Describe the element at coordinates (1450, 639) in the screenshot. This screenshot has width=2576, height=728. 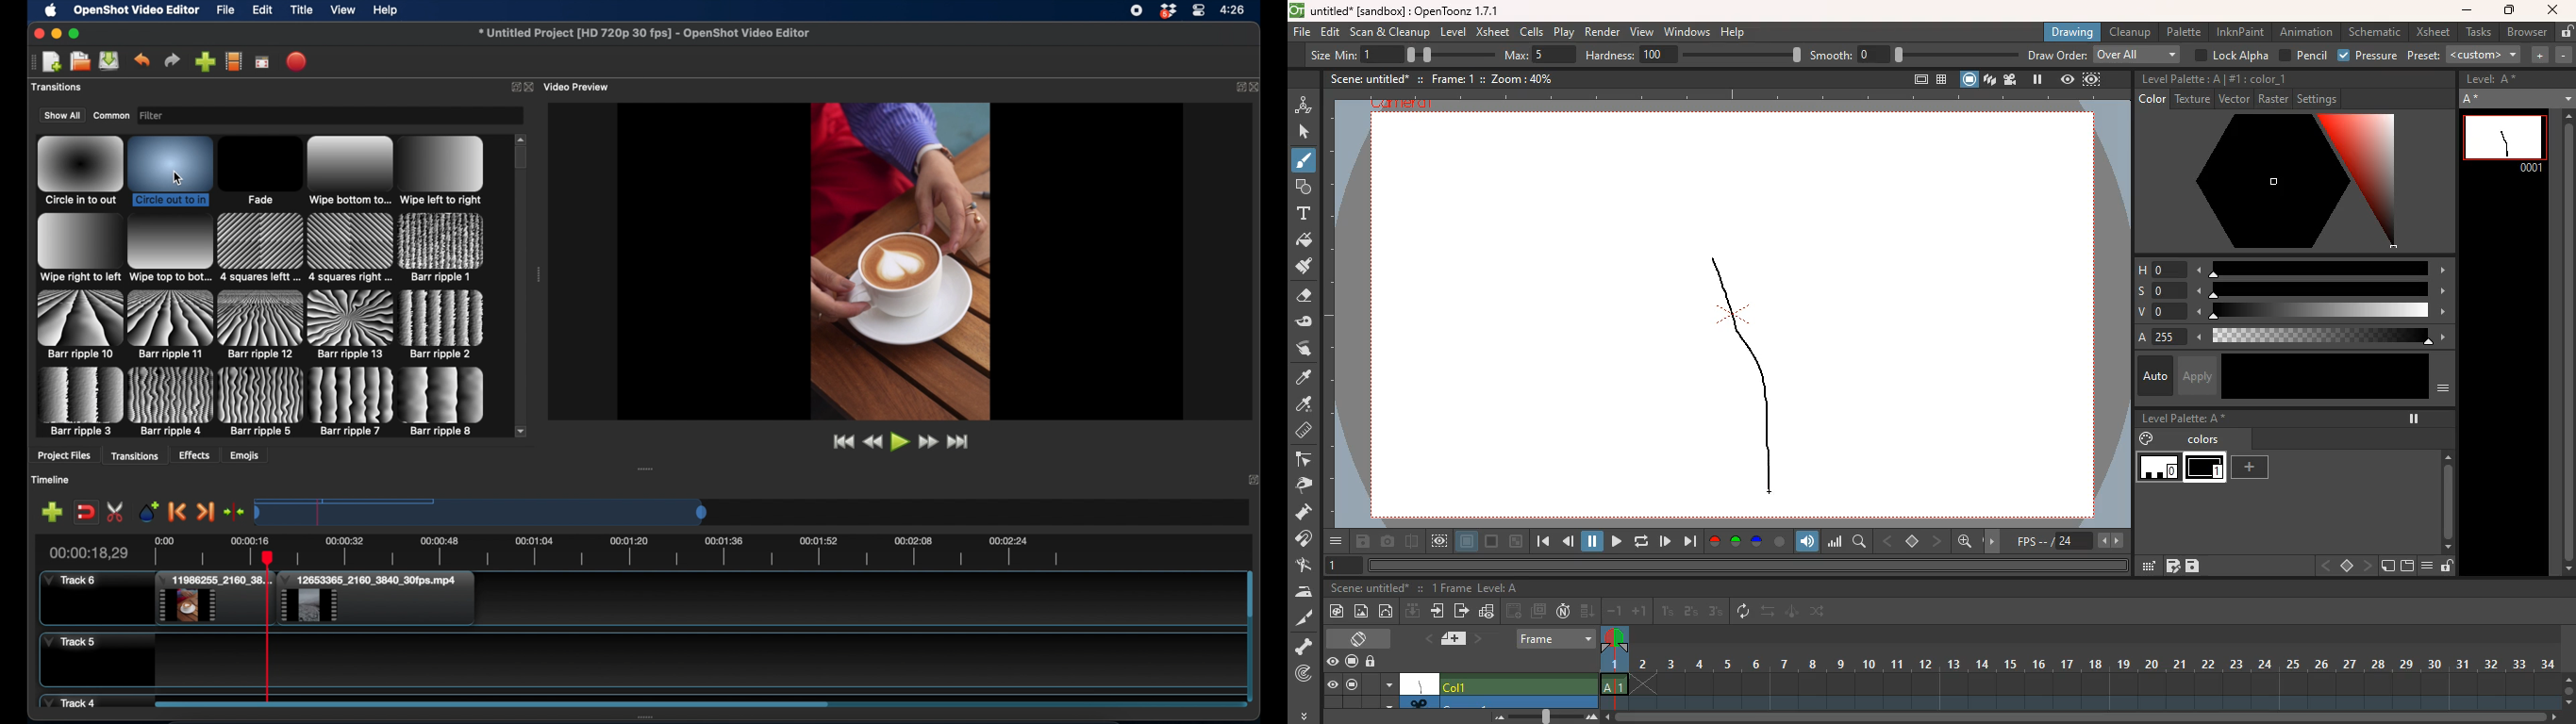
I see `layer` at that location.